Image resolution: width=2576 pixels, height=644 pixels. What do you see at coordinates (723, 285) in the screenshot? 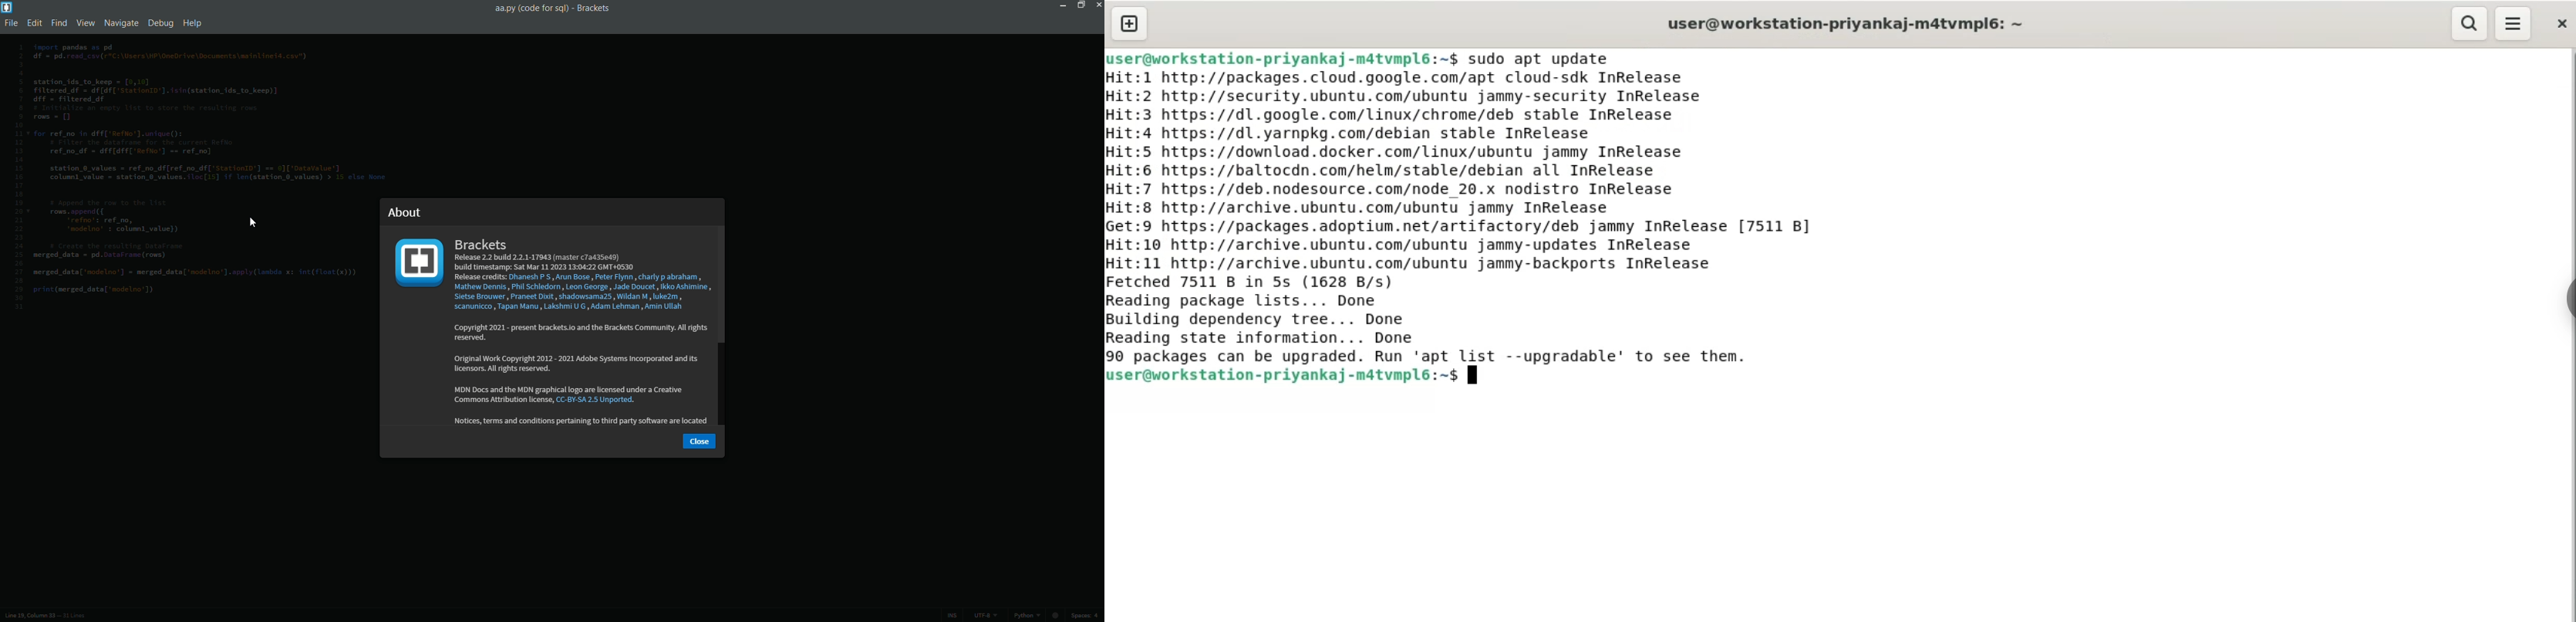
I see `scroll bar` at bounding box center [723, 285].